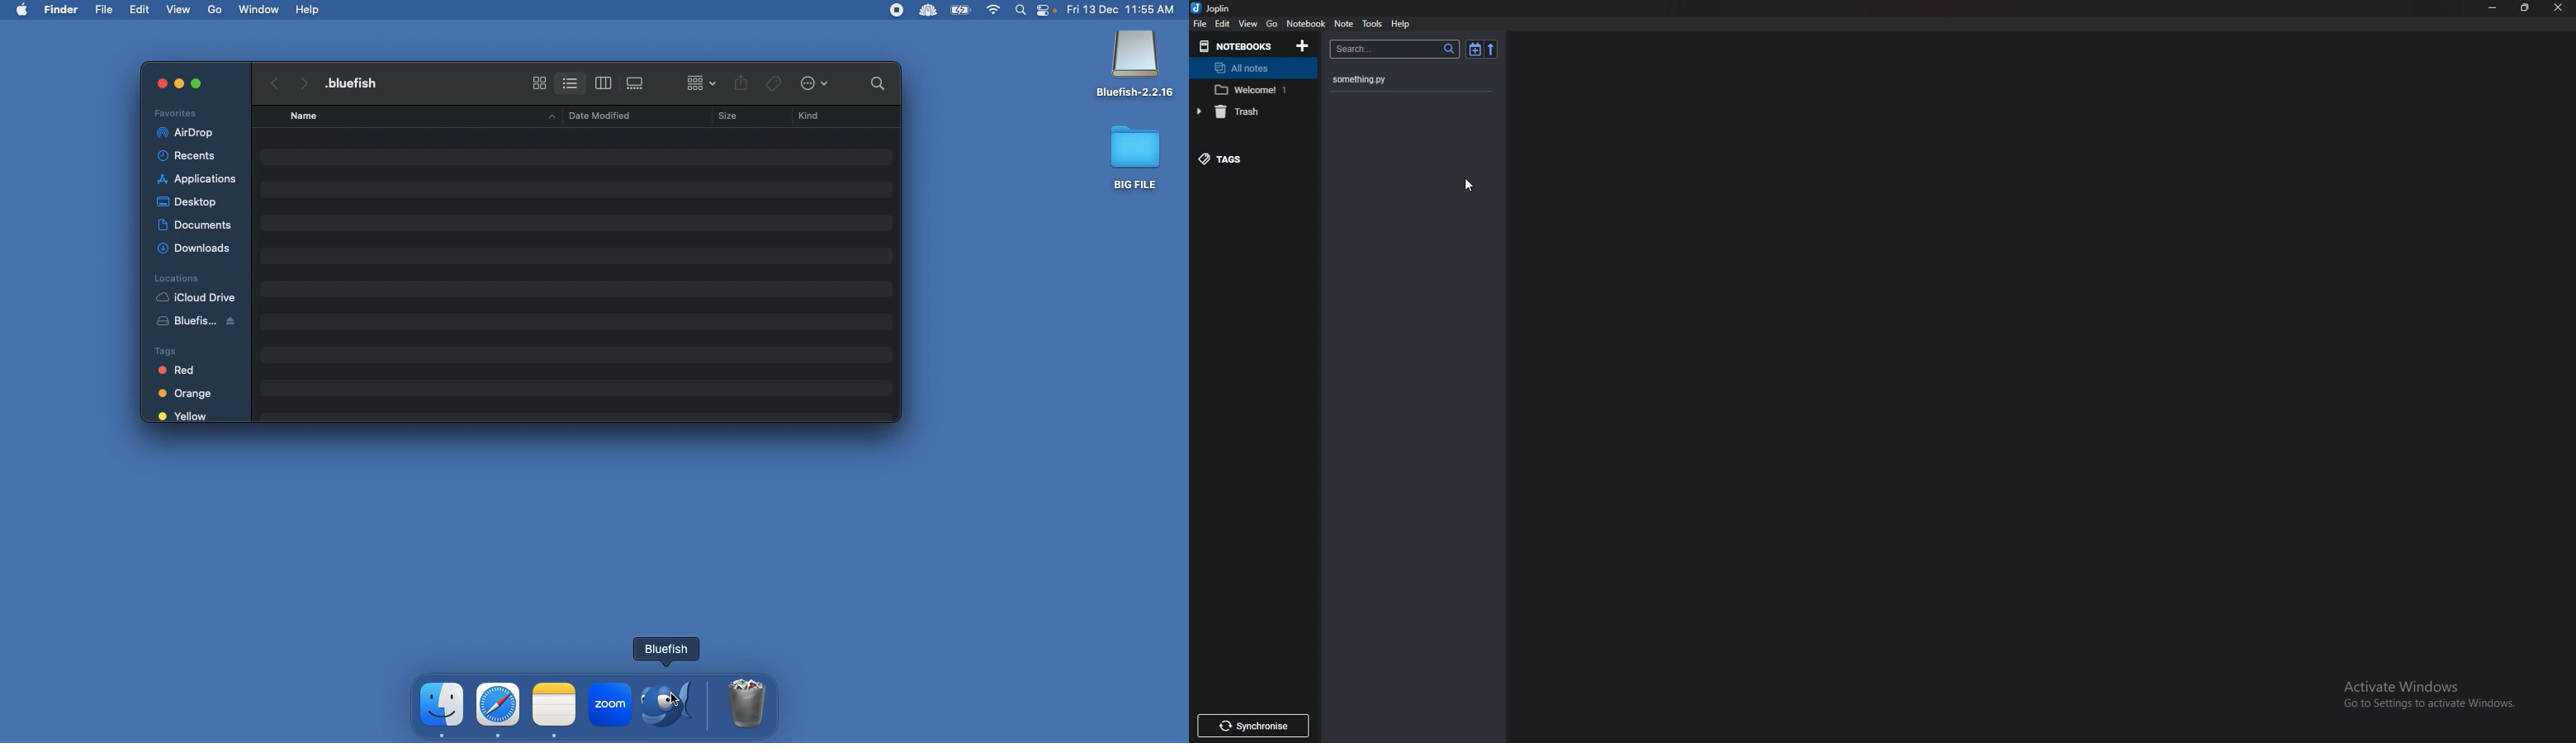  Describe the element at coordinates (190, 199) in the screenshot. I see `desktop` at that location.